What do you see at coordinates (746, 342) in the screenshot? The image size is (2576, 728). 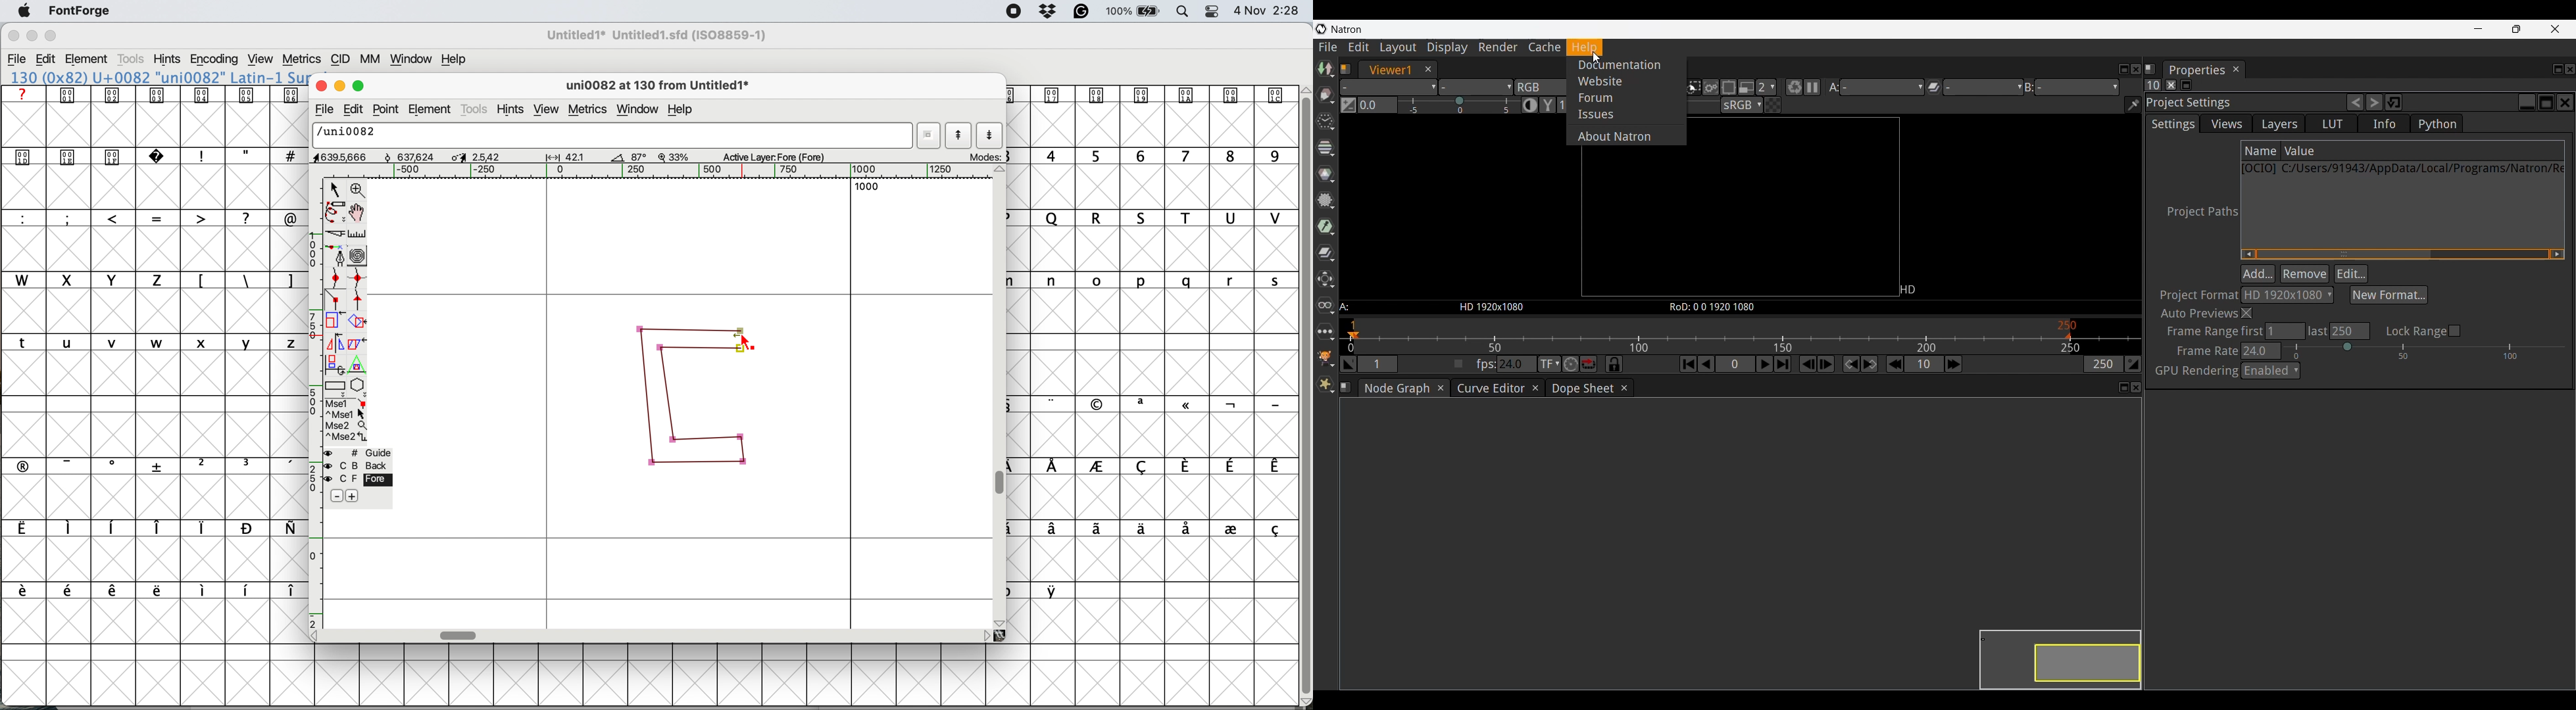 I see `cursor` at bounding box center [746, 342].